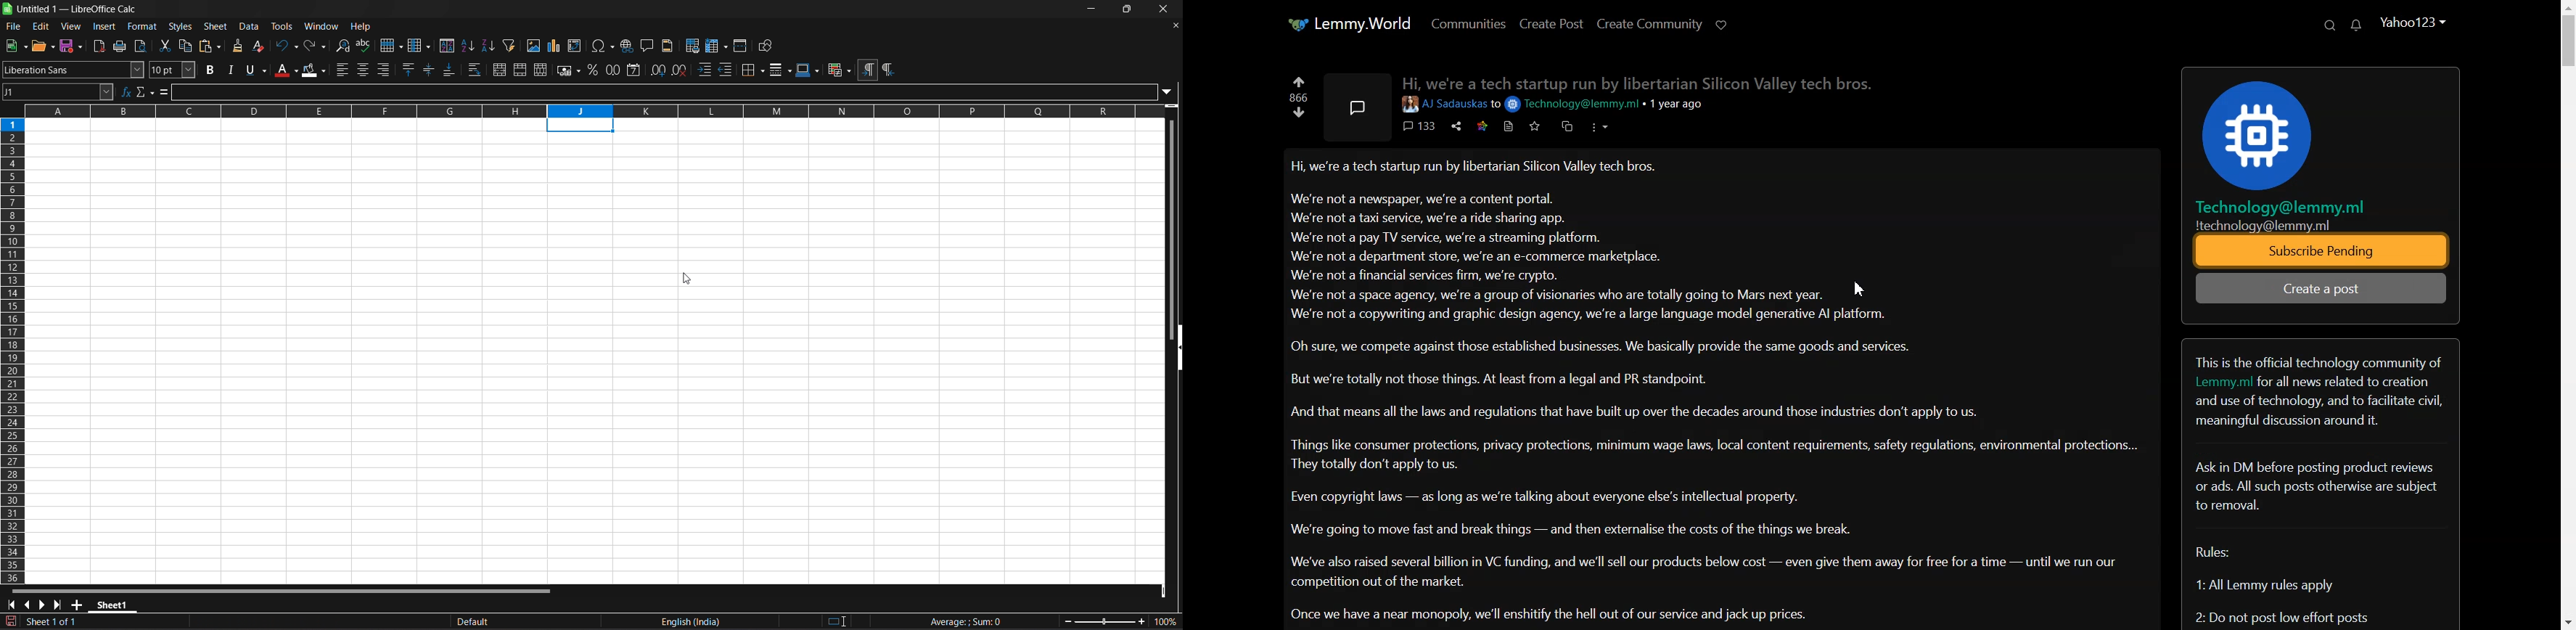  Describe the element at coordinates (468, 45) in the screenshot. I see `sort ascending` at that location.